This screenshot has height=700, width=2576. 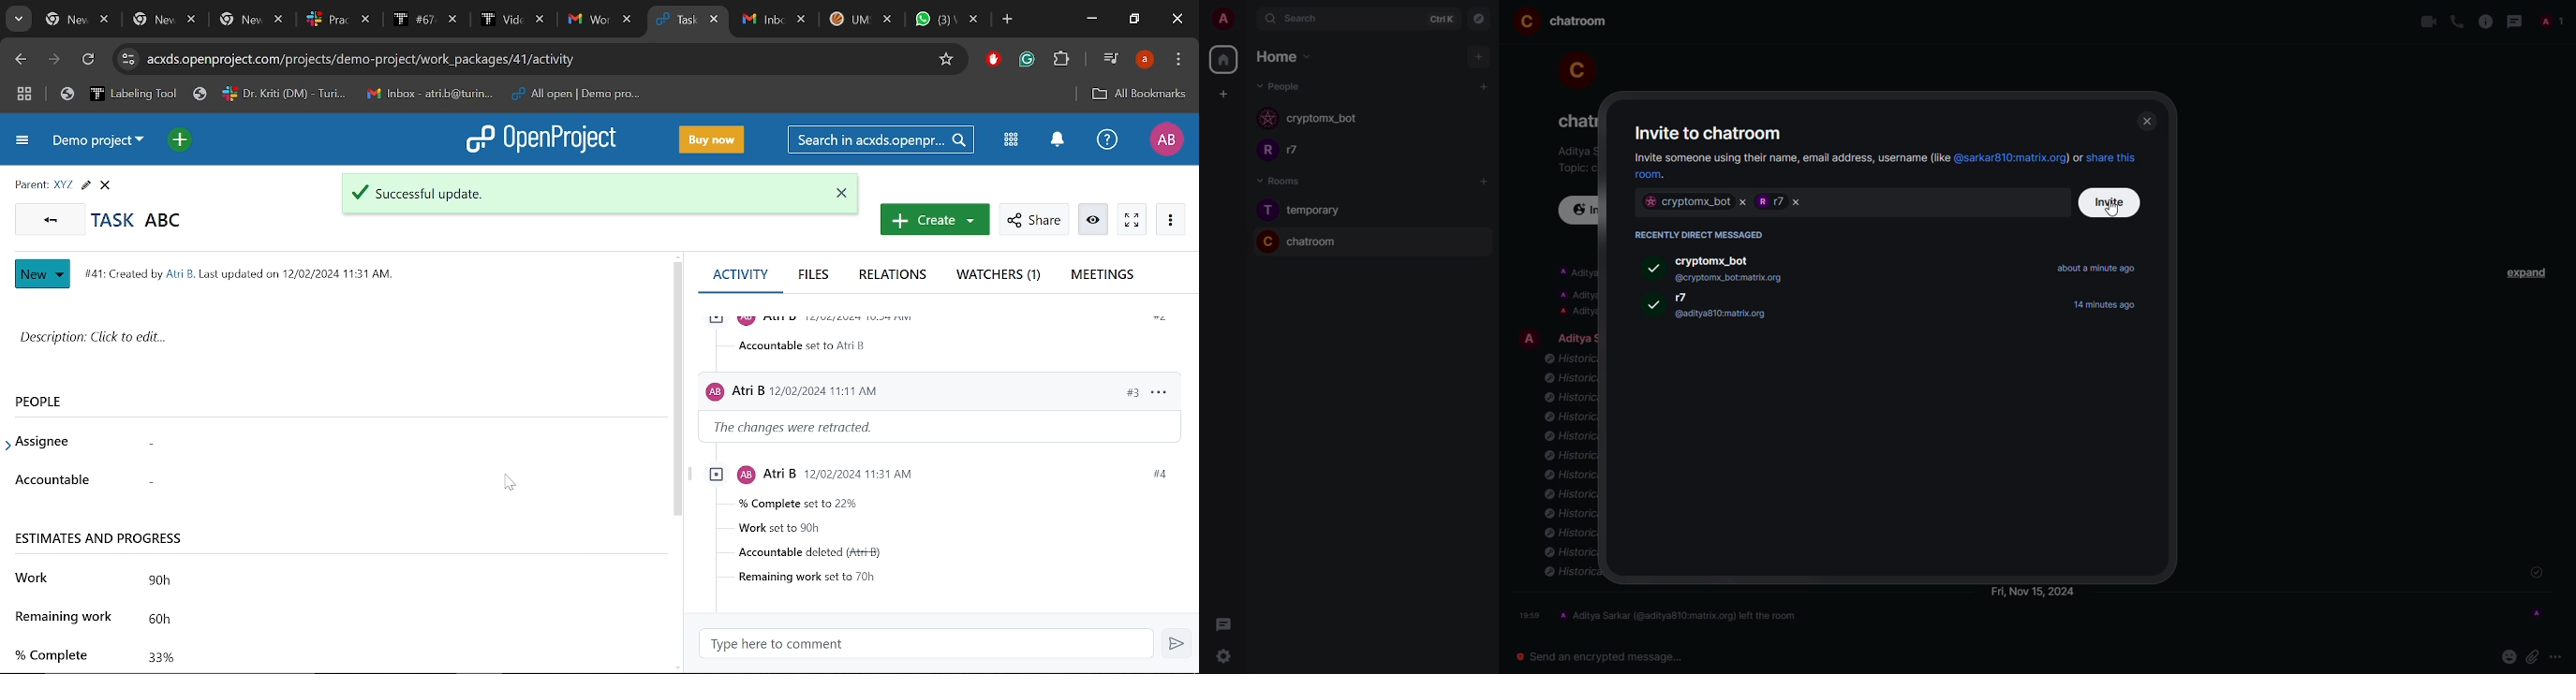 What do you see at coordinates (2097, 268) in the screenshot?
I see `time` at bounding box center [2097, 268].